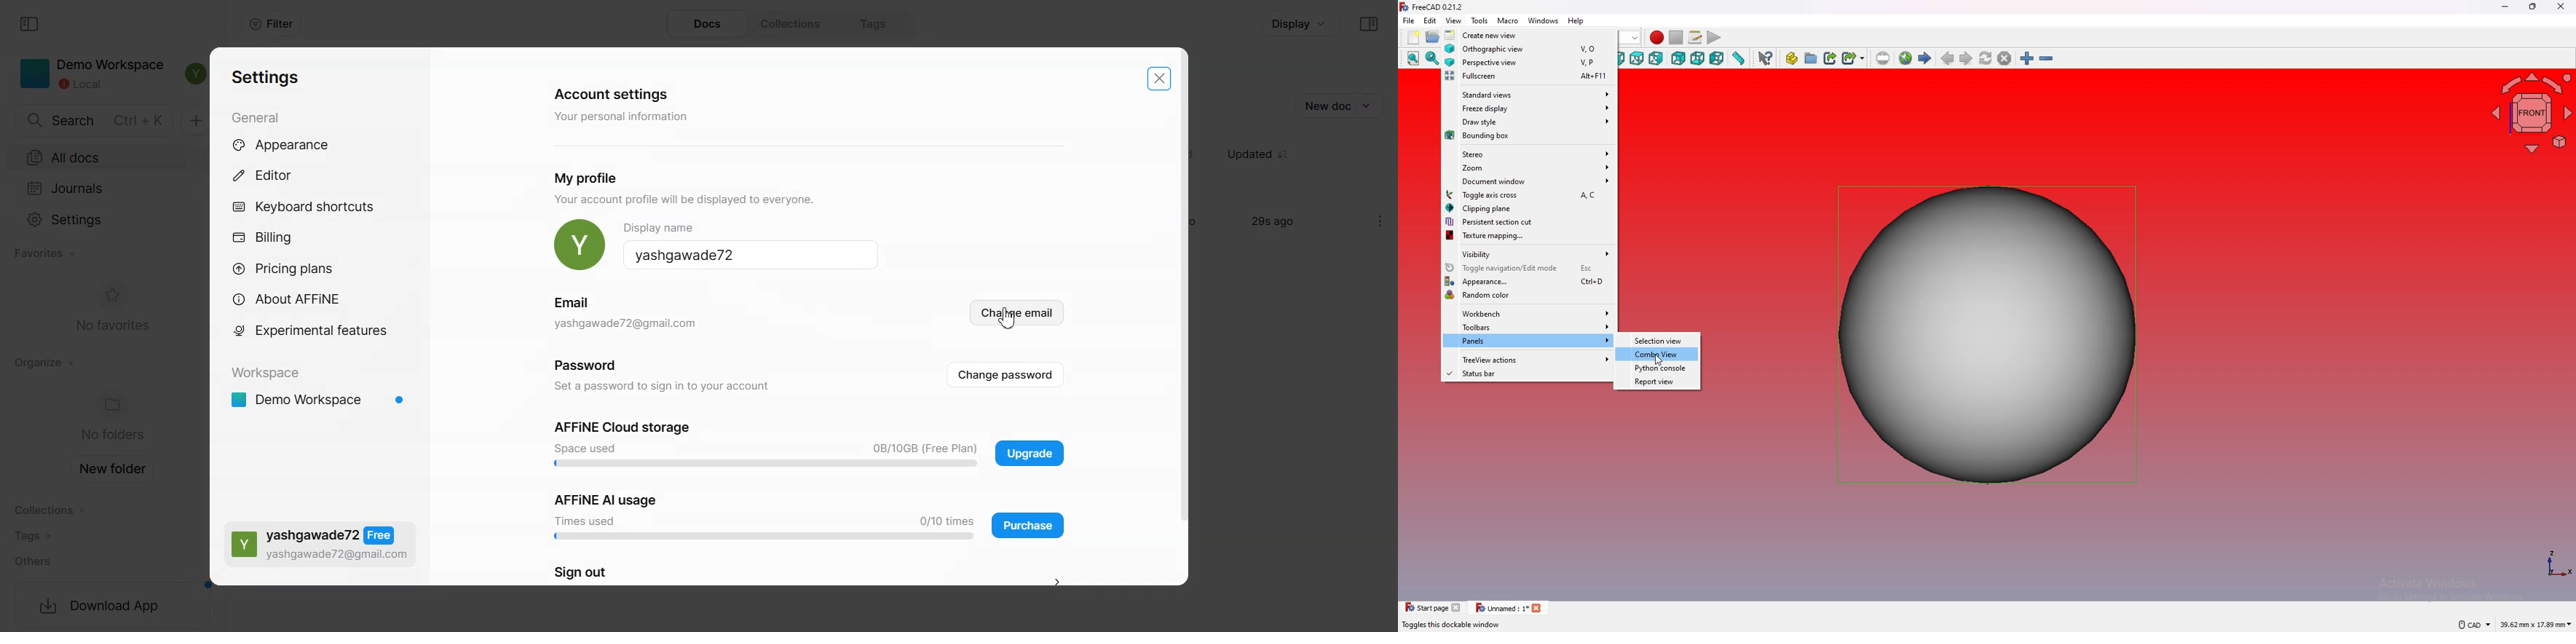 This screenshot has width=2576, height=644. I want to click on password, so click(584, 364).